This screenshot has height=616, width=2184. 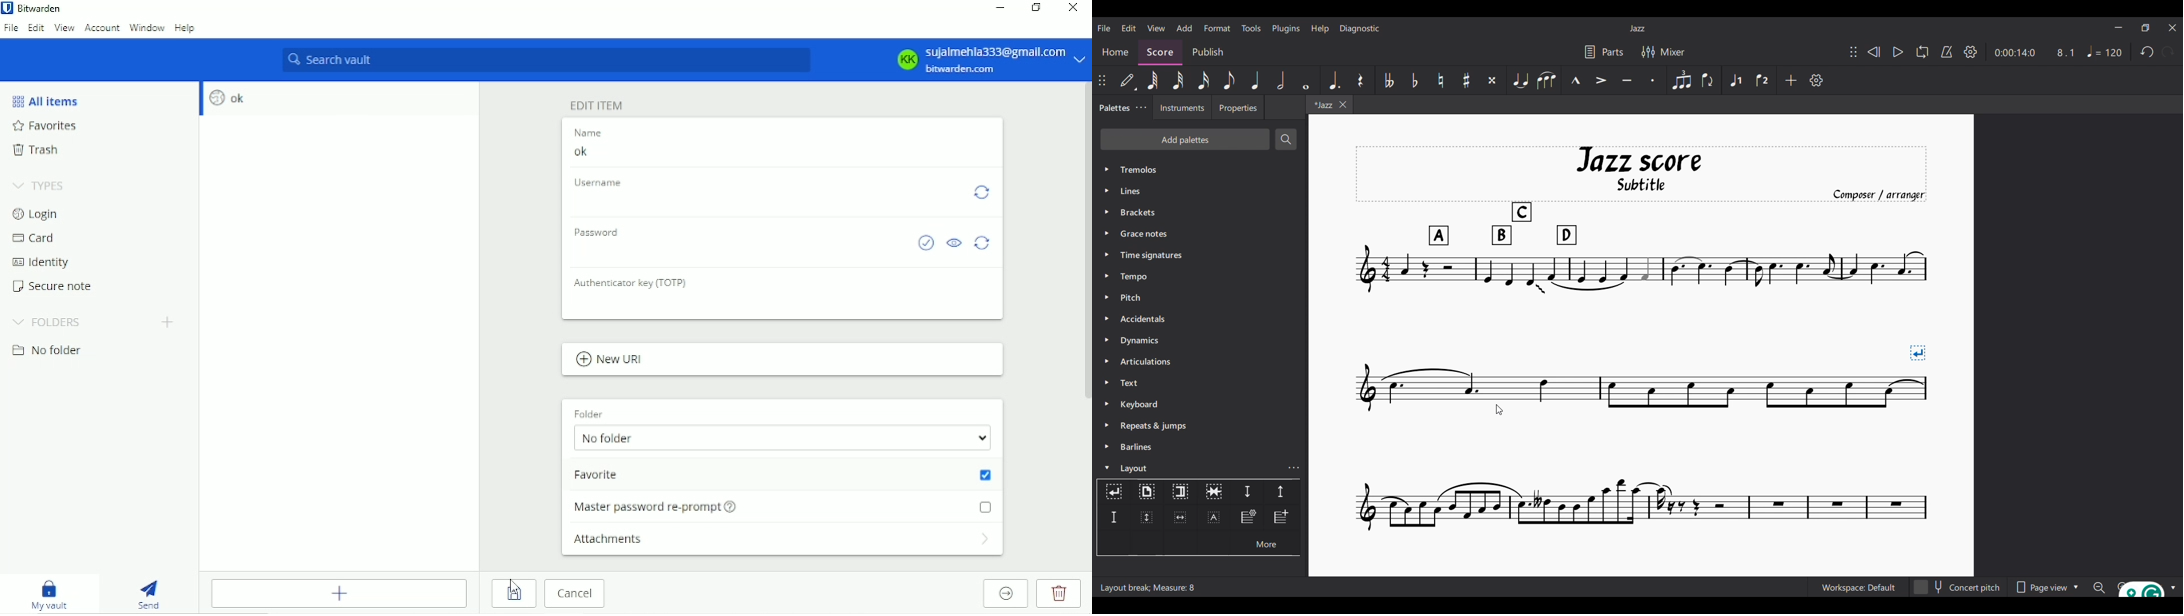 I want to click on scrollbar, so click(x=1088, y=240).